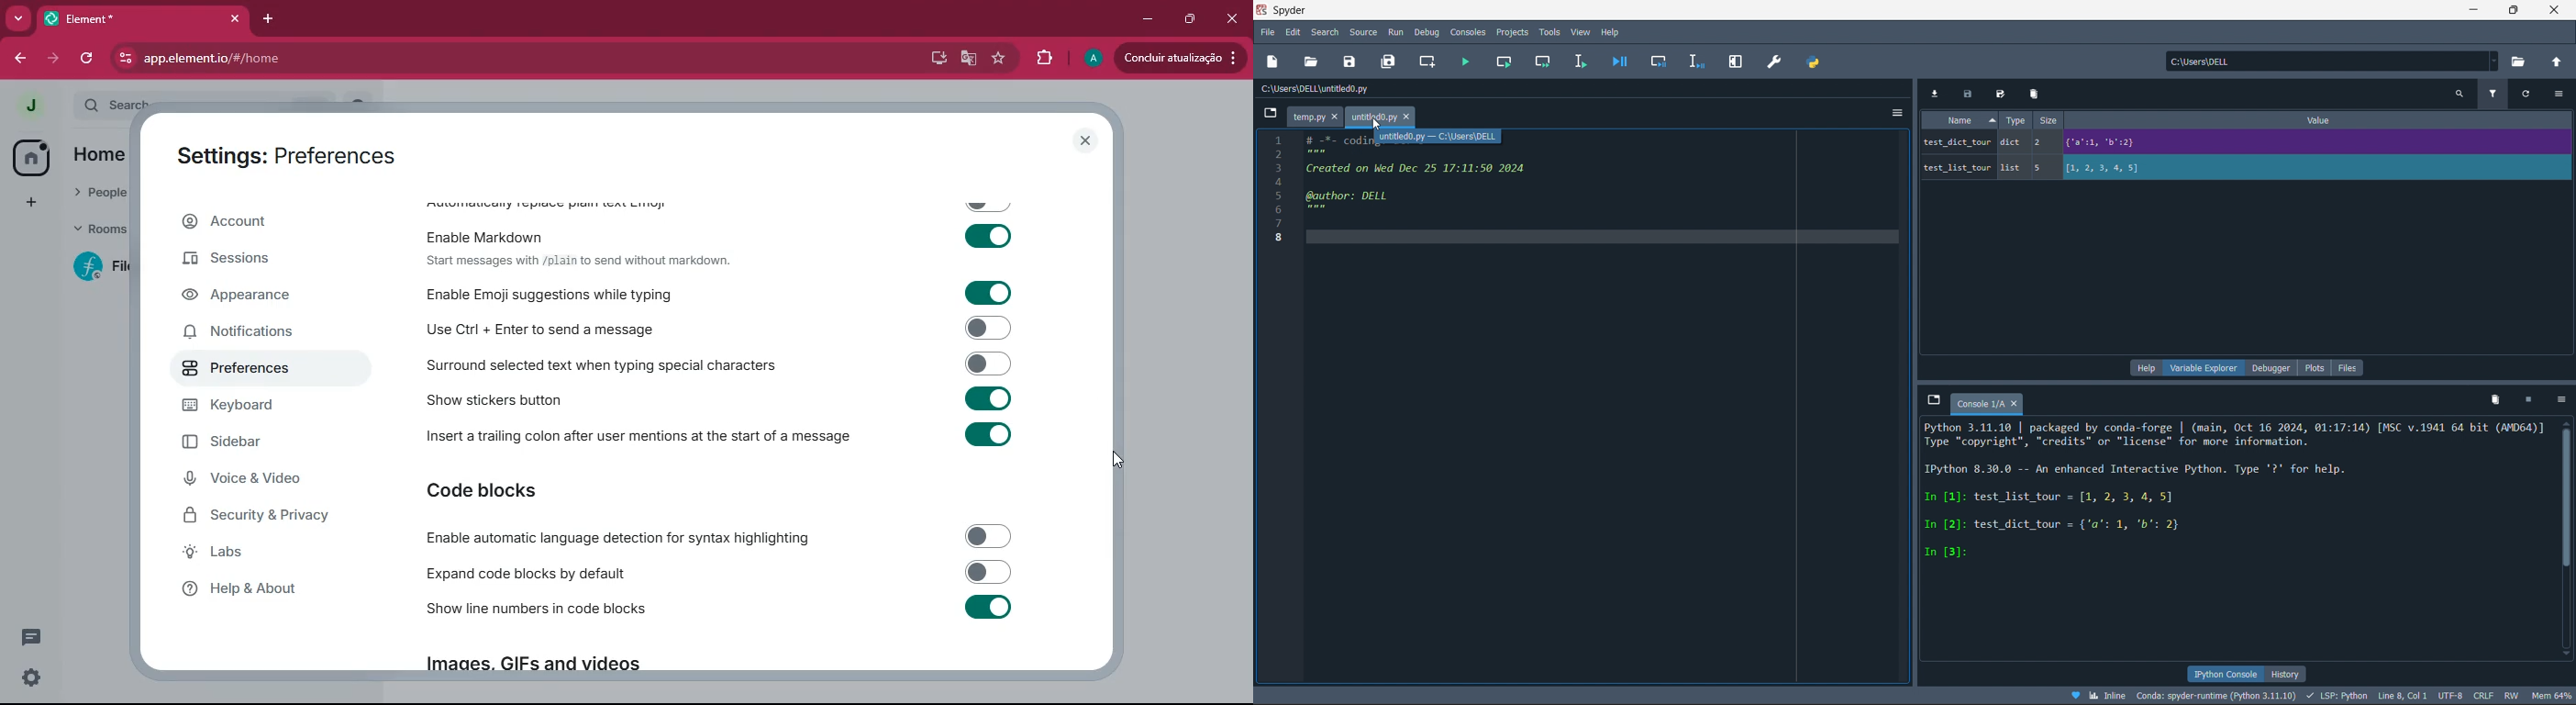 This screenshot has height=728, width=2576. Describe the element at coordinates (267, 18) in the screenshot. I see `add tab` at that location.